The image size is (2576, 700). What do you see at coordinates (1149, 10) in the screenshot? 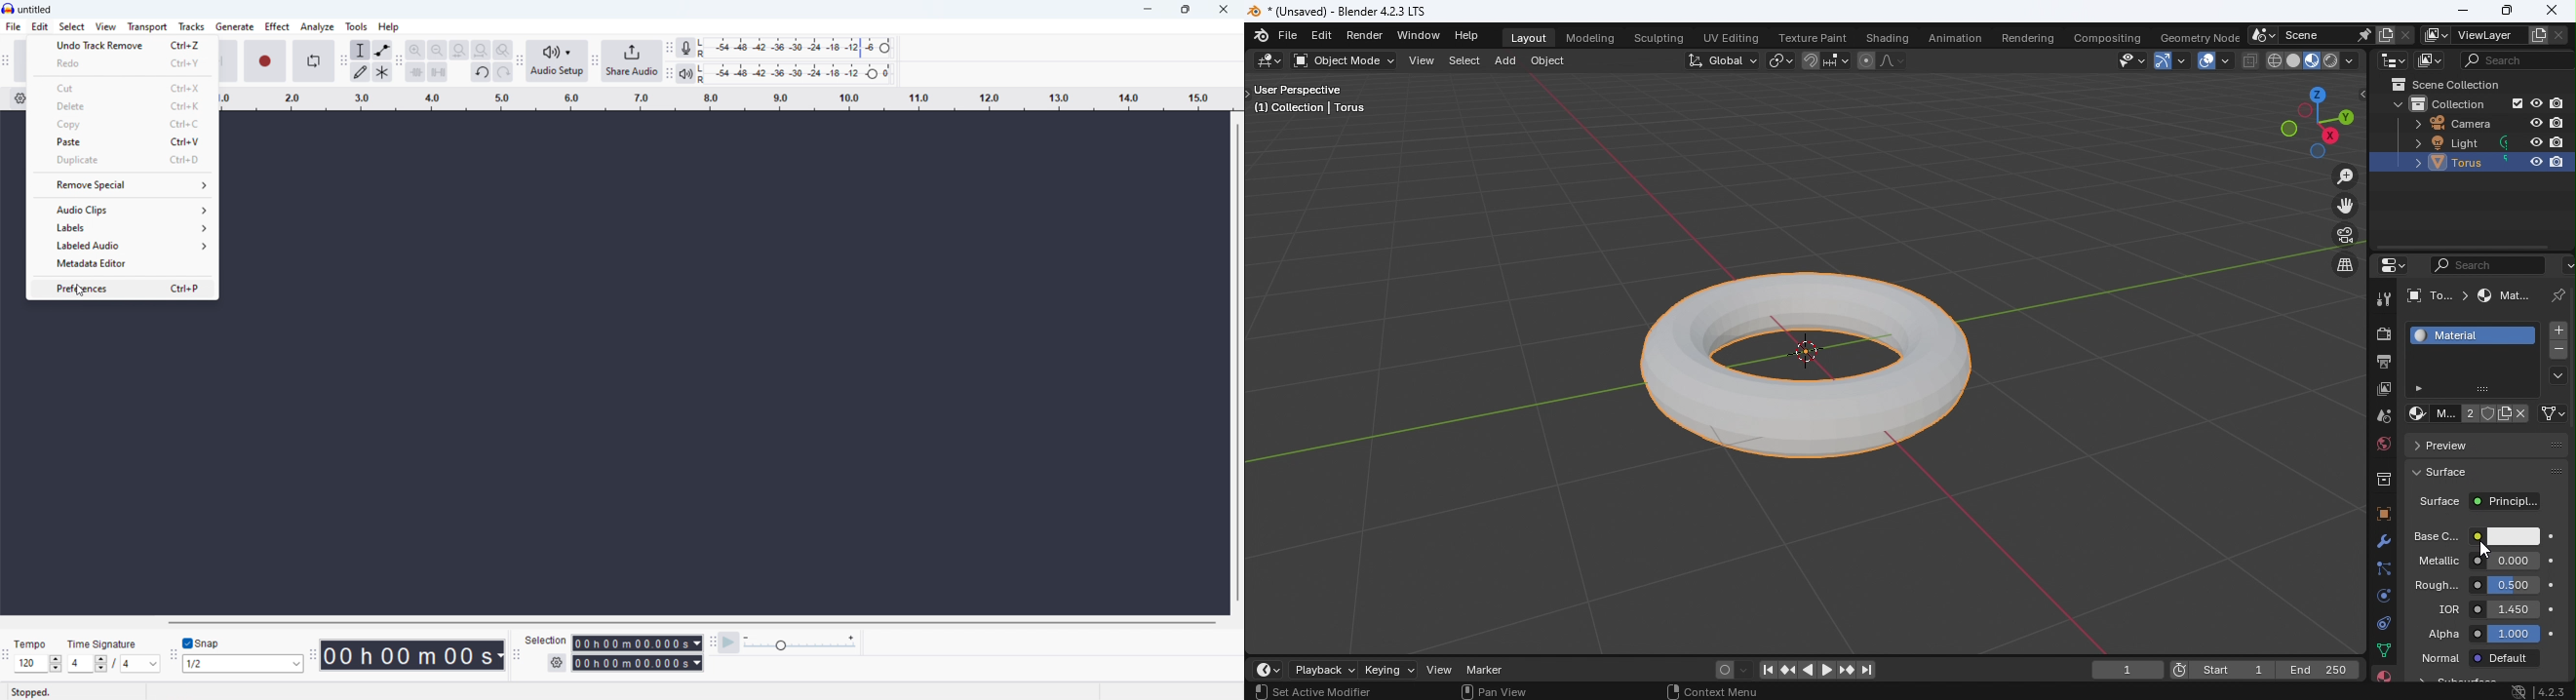
I see `minimize` at bounding box center [1149, 10].